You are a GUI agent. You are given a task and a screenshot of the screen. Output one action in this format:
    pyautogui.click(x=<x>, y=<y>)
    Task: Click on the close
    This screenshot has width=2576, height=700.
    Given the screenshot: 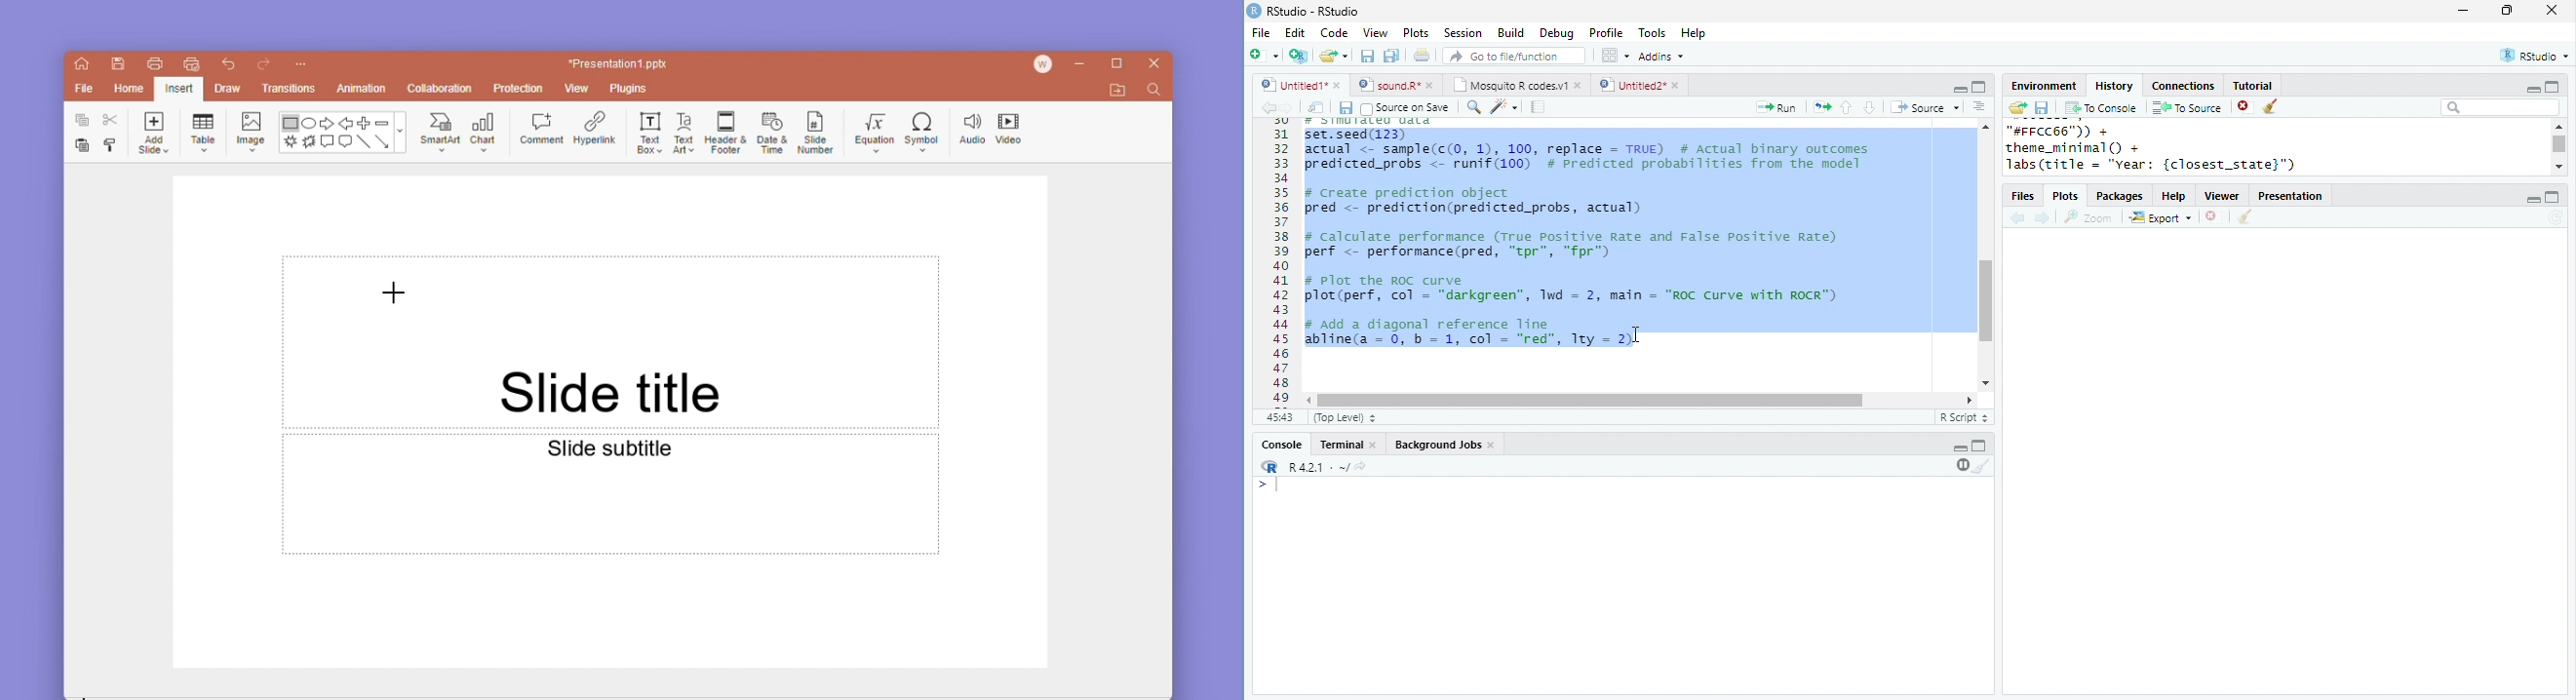 What is the action you would take?
    pyautogui.click(x=2553, y=10)
    